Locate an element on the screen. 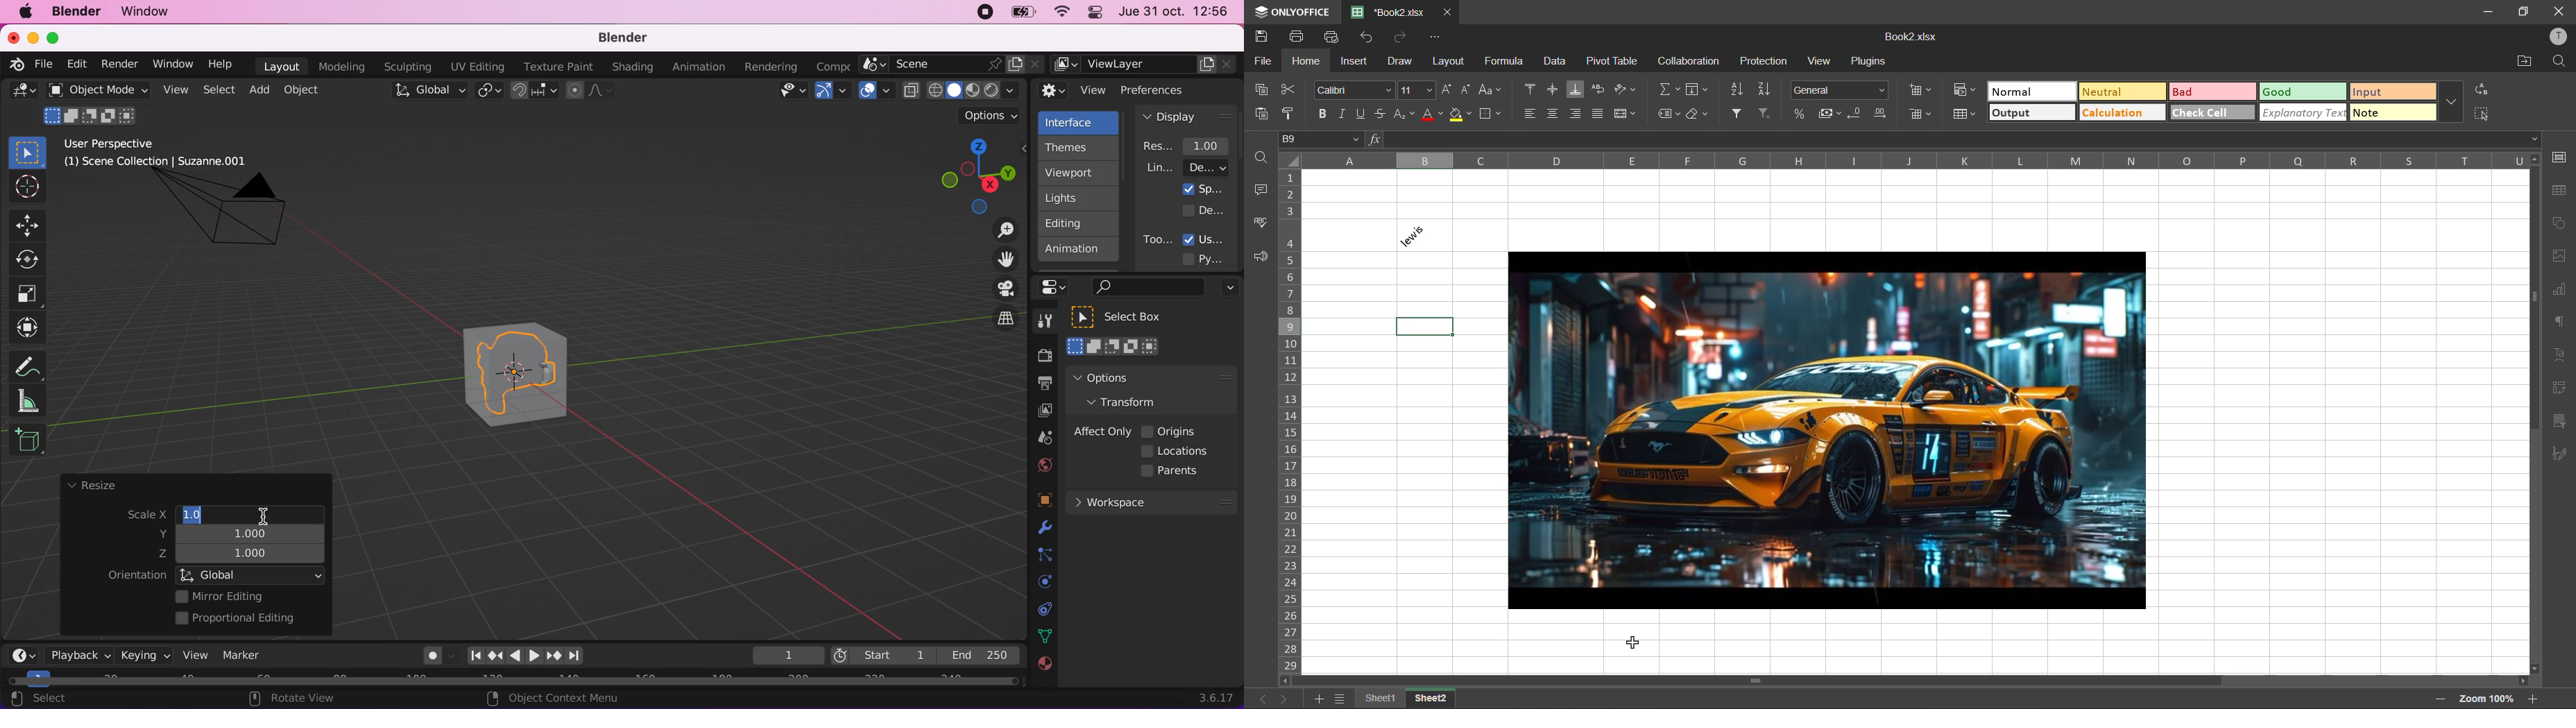 Image resolution: width=2576 pixels, height=728 pixels. align middle is located at coordinates (1553, 89).